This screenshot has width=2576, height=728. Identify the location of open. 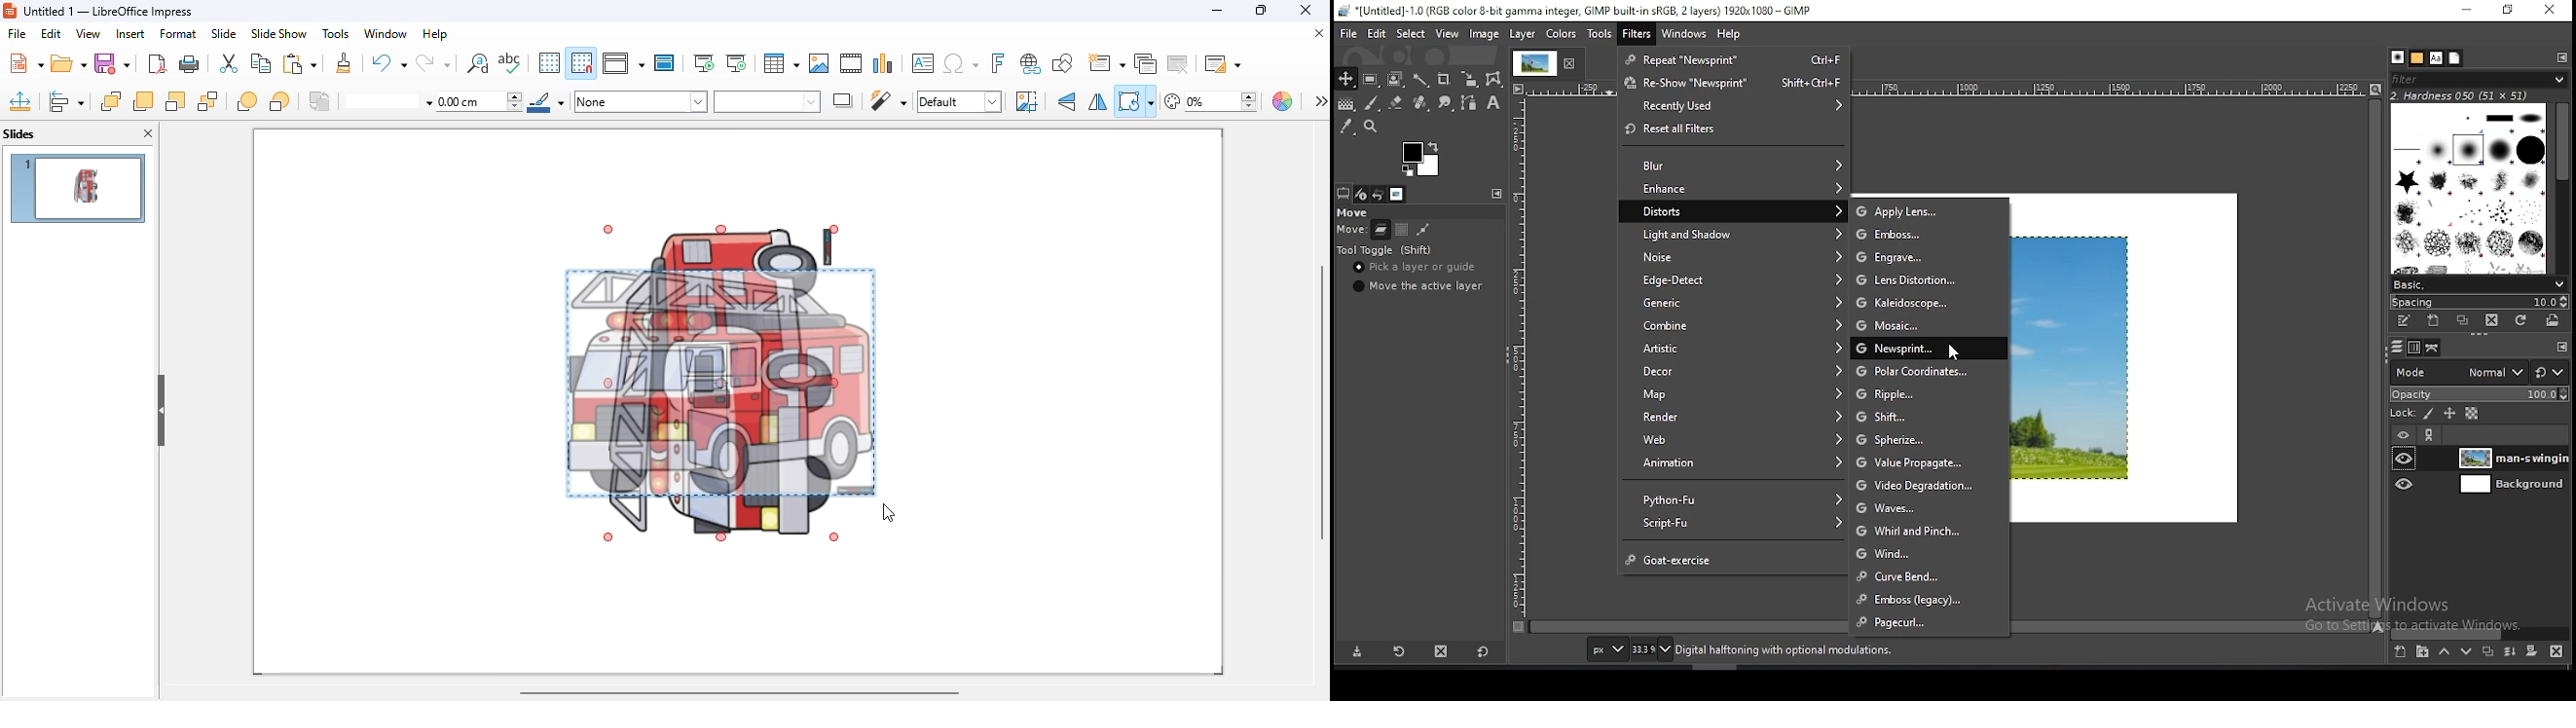
(69, 64).